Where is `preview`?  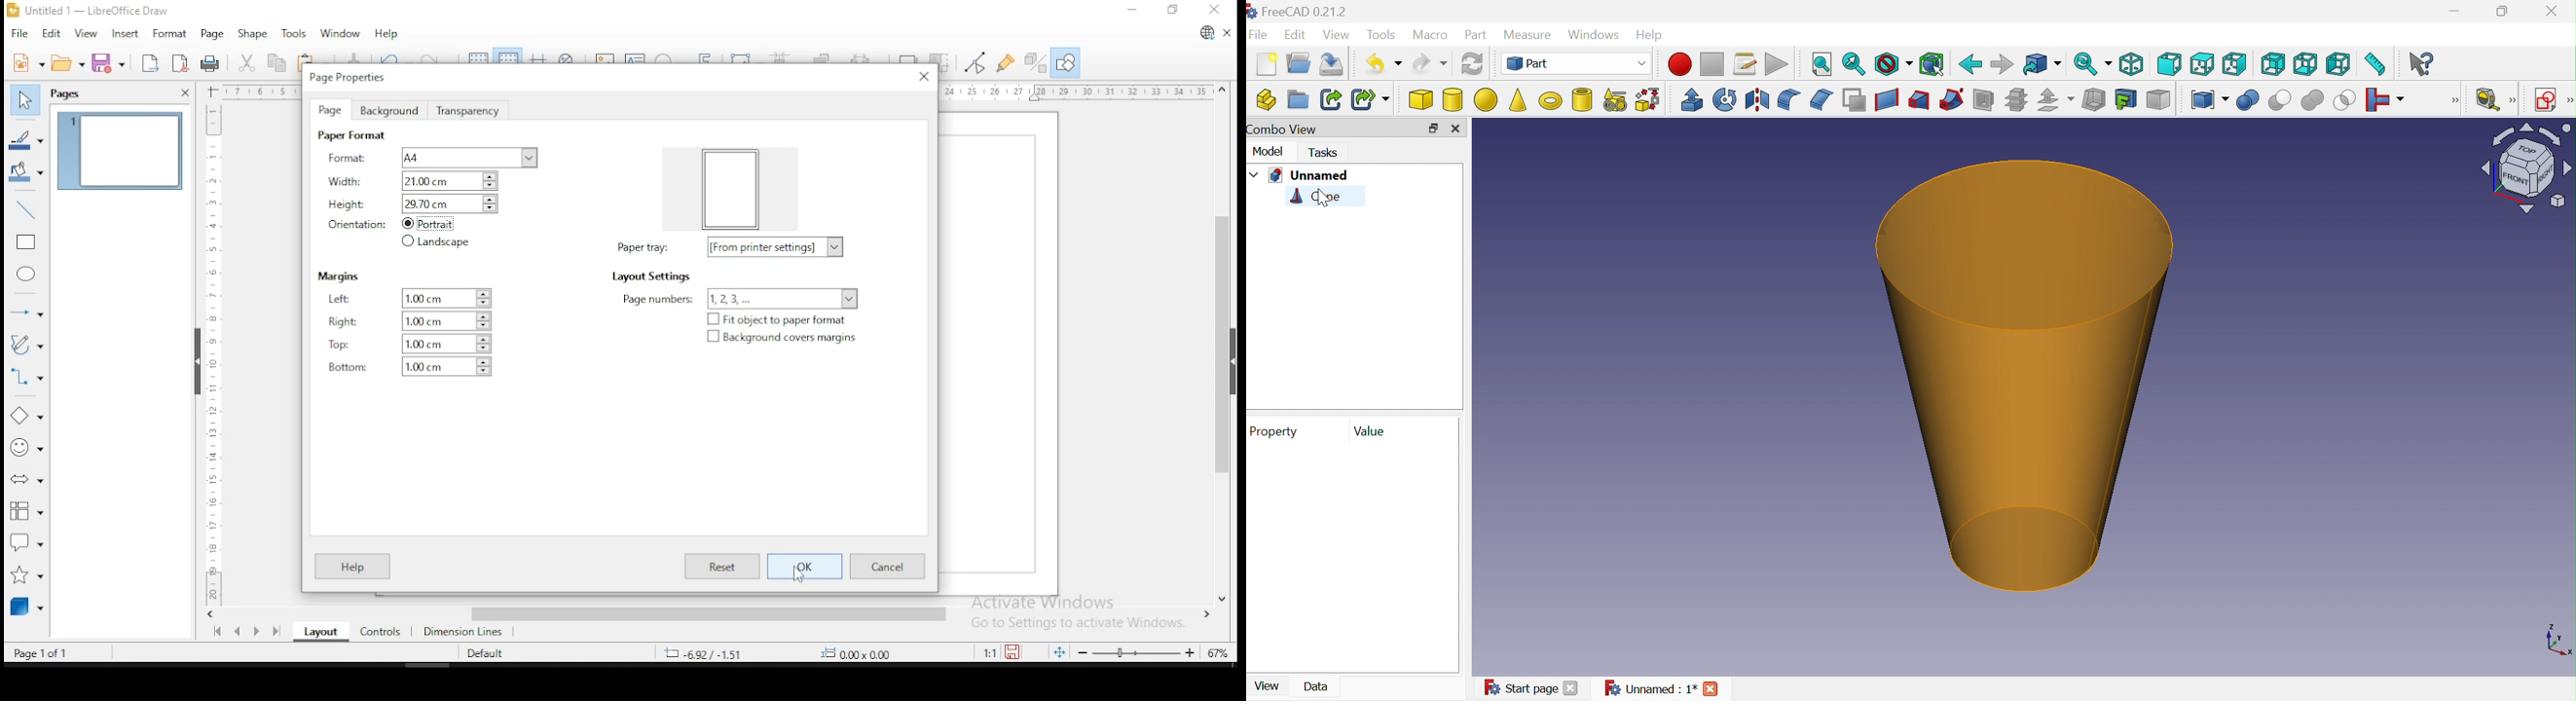 preview is located at coordinates (732, 187).